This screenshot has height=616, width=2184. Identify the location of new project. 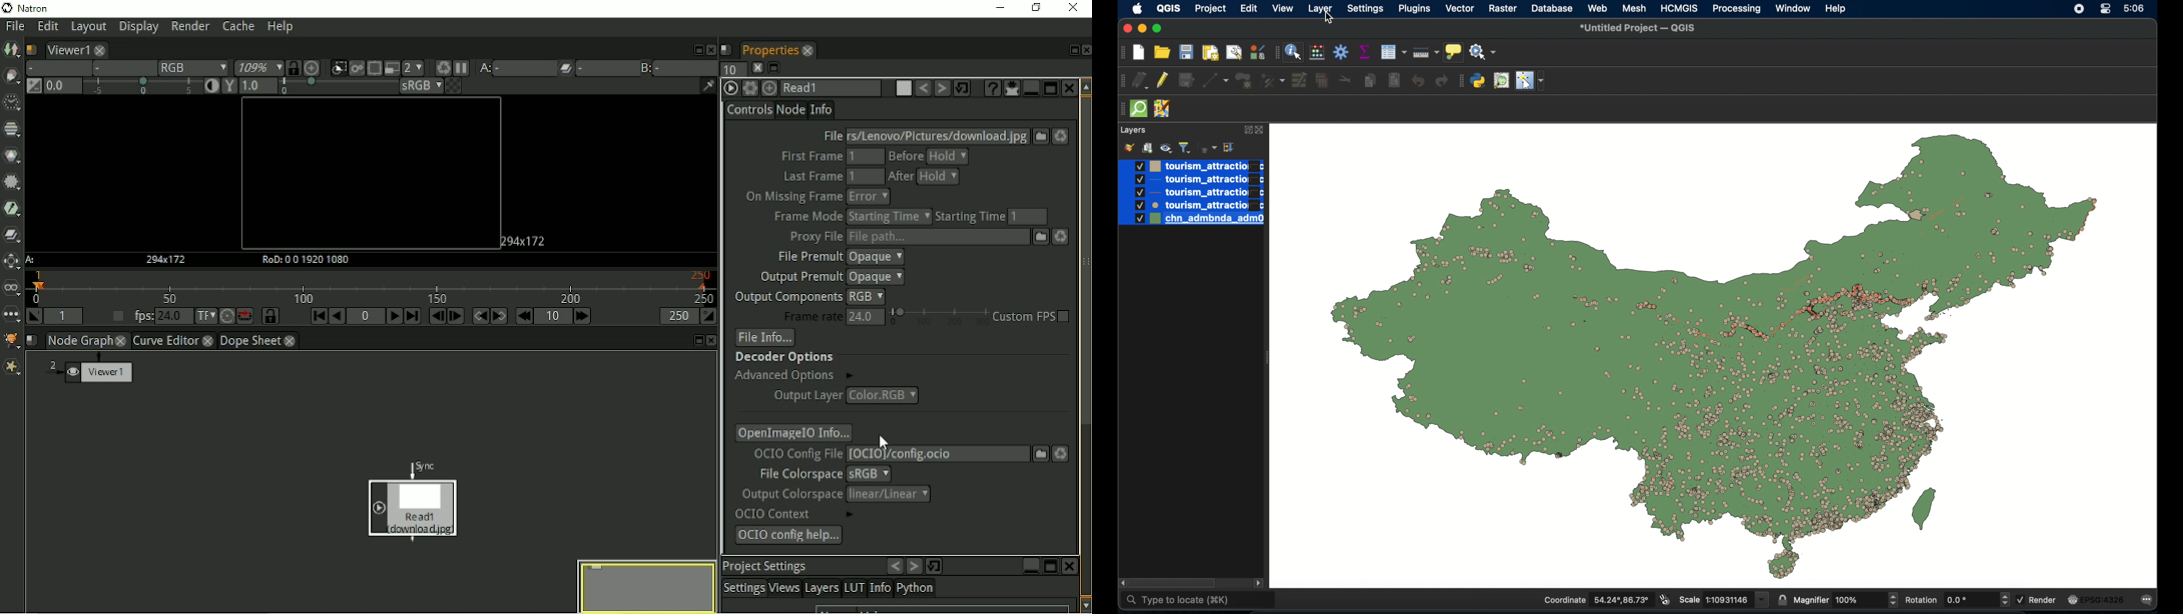
(1138, 52).